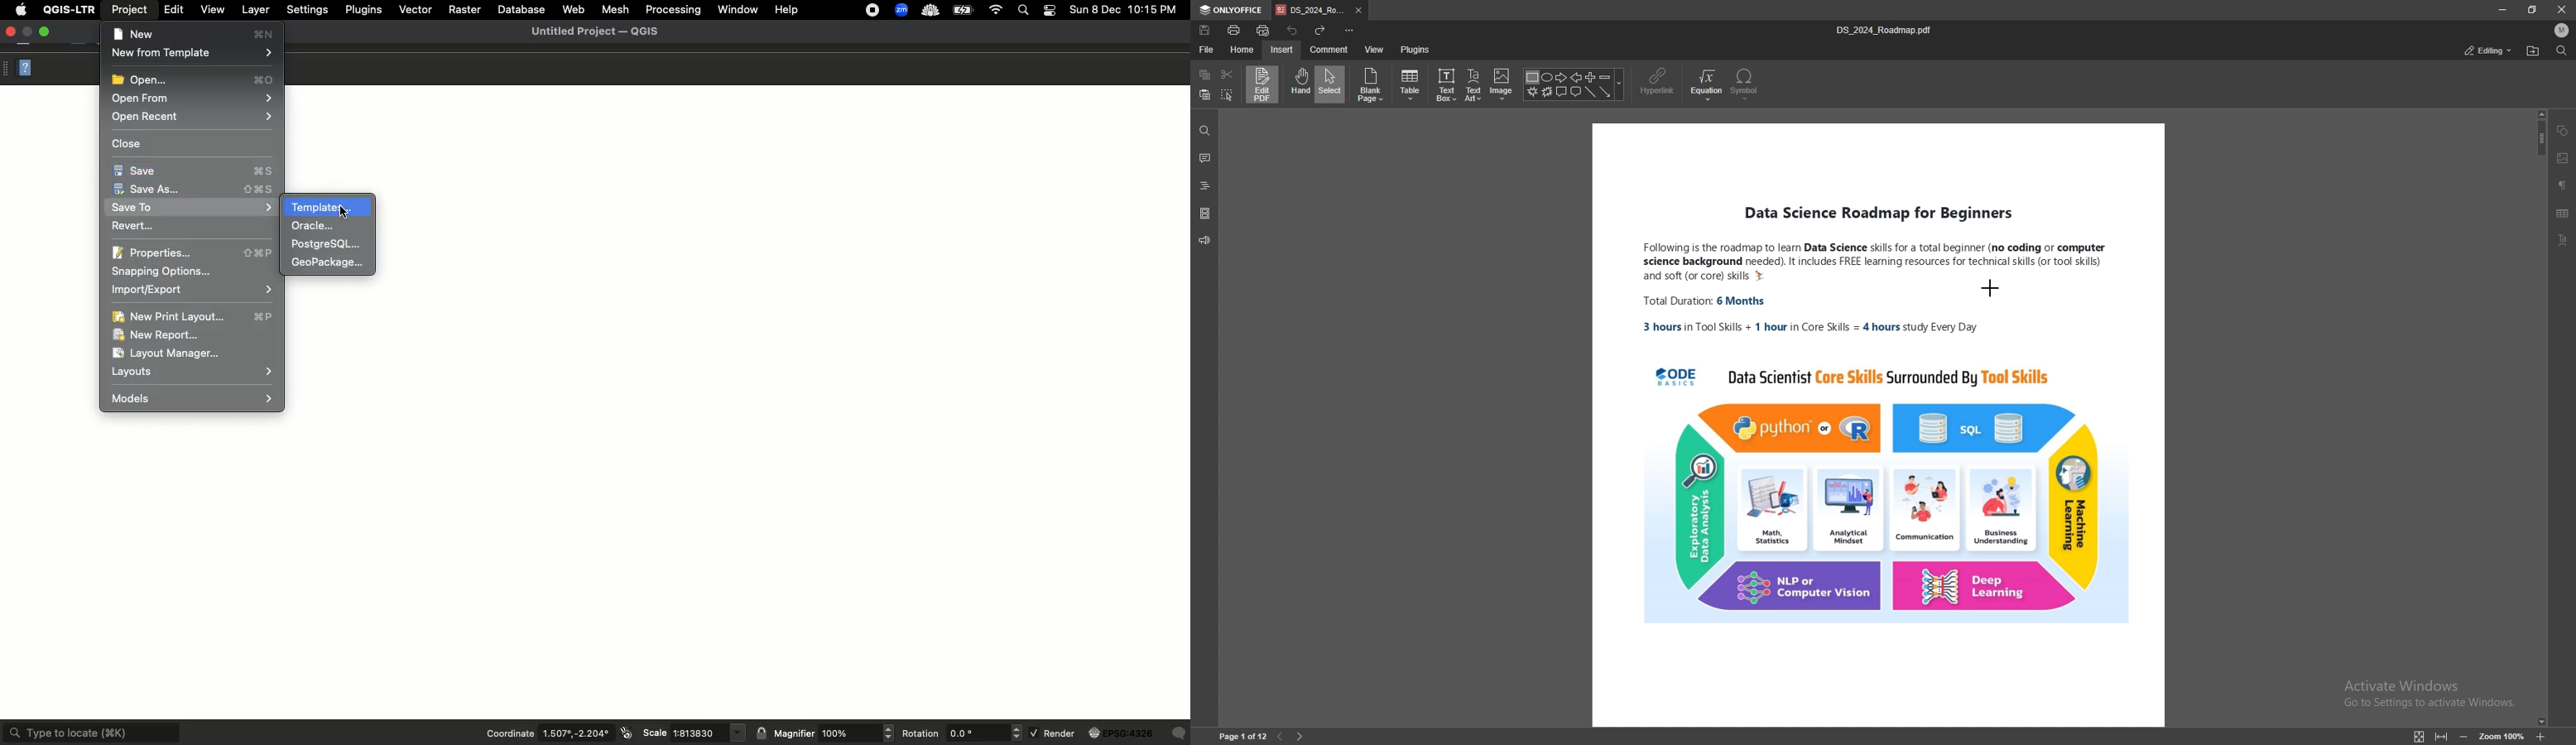 This screenshot has height=756, width=2576. What do you see at coordinates (1205, 212) in the screenshot?
I see `pages` at bounding box center [1205, 212].